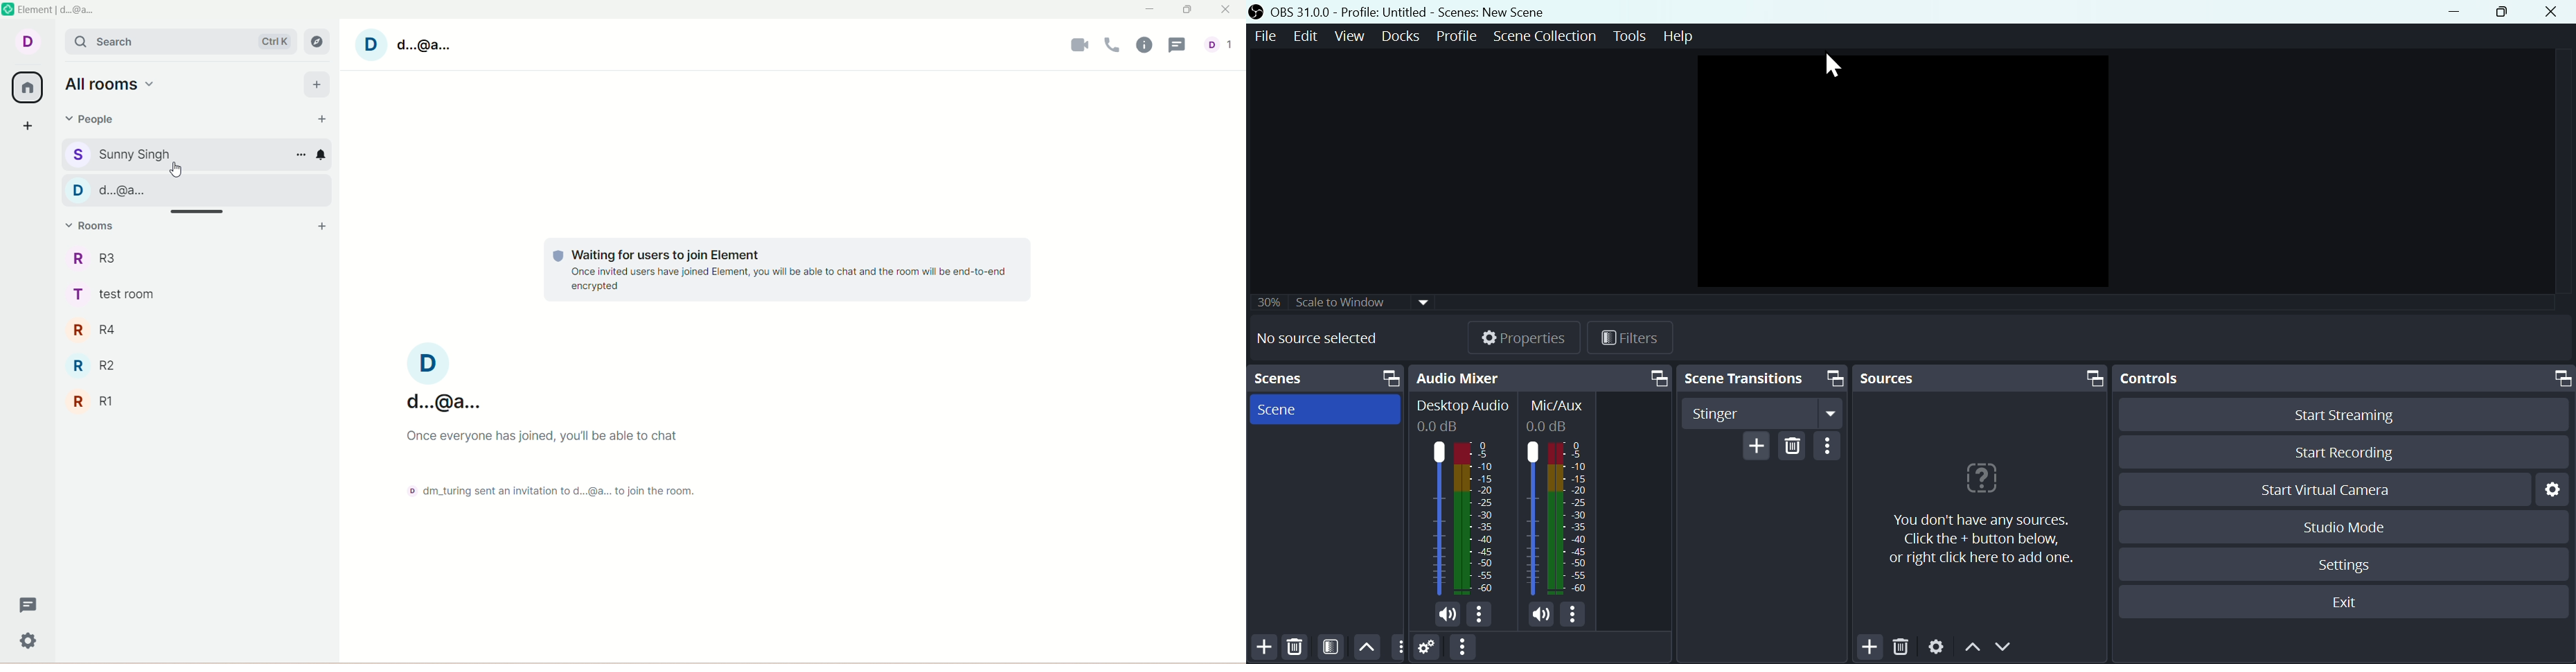  I want to click on Desktop Audio, so click(1462, 414).